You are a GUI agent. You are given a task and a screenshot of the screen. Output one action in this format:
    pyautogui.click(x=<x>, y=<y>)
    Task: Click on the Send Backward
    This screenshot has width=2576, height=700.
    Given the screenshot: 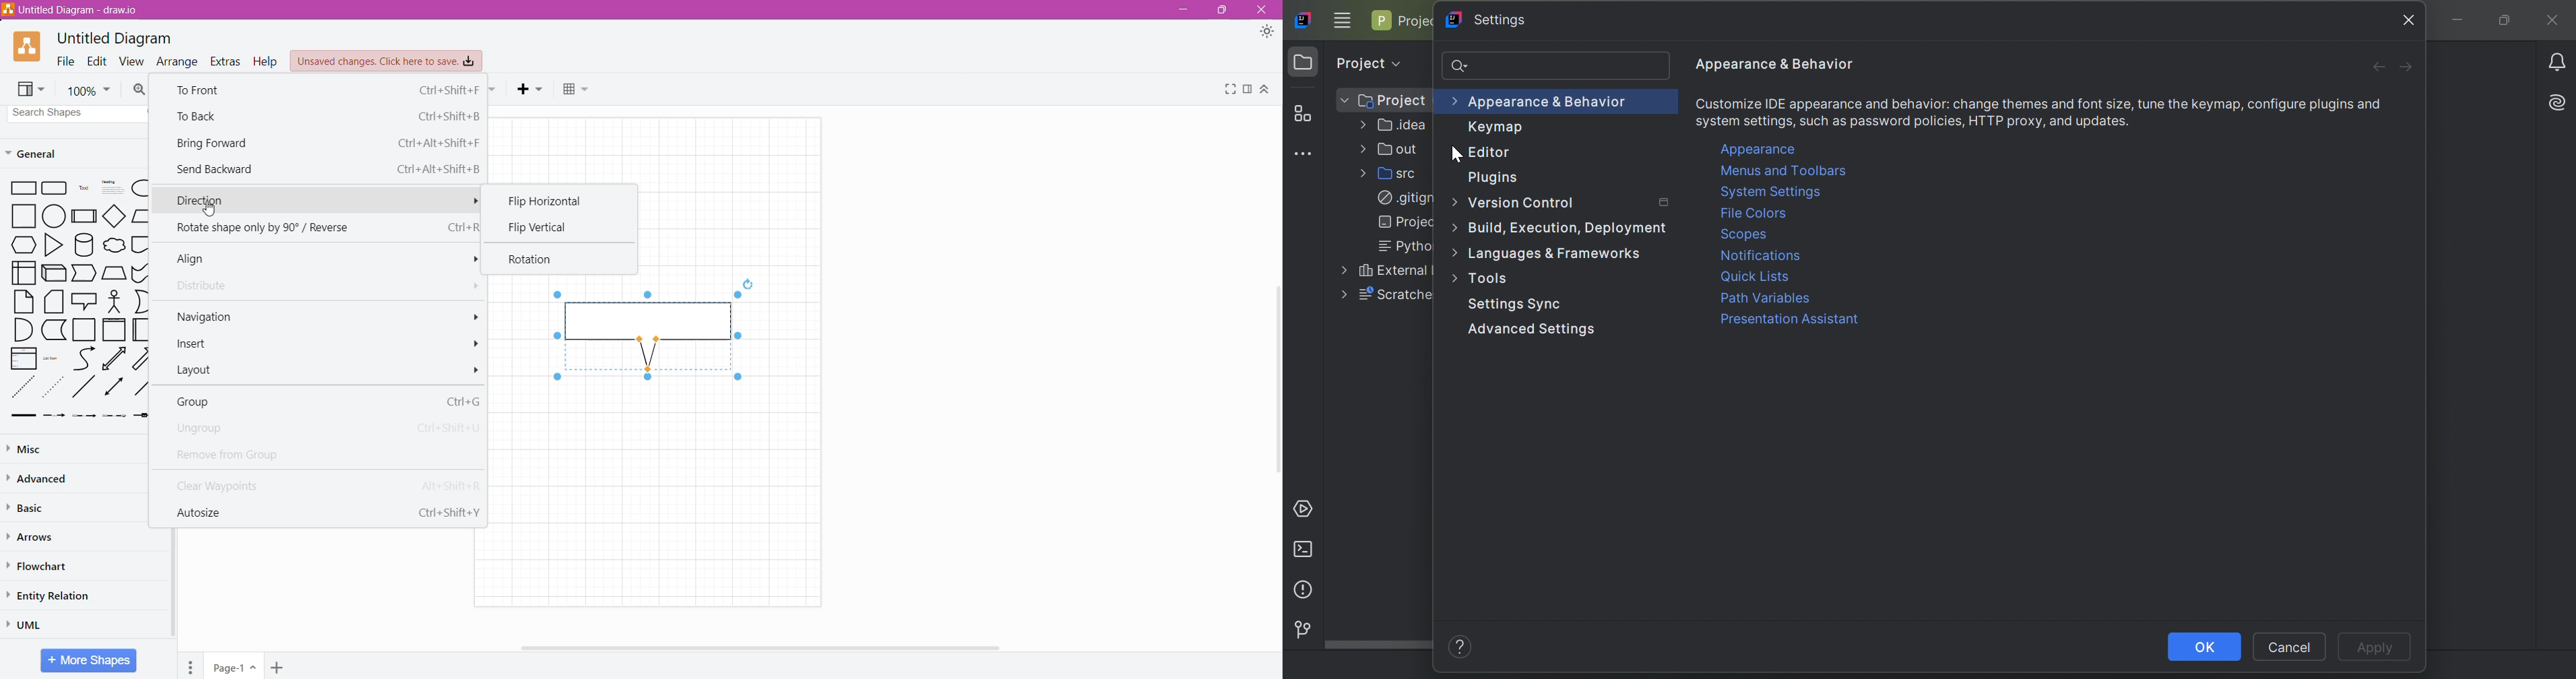 What is the action you would take?
    pyautogui.click(x=327, y=168)
    